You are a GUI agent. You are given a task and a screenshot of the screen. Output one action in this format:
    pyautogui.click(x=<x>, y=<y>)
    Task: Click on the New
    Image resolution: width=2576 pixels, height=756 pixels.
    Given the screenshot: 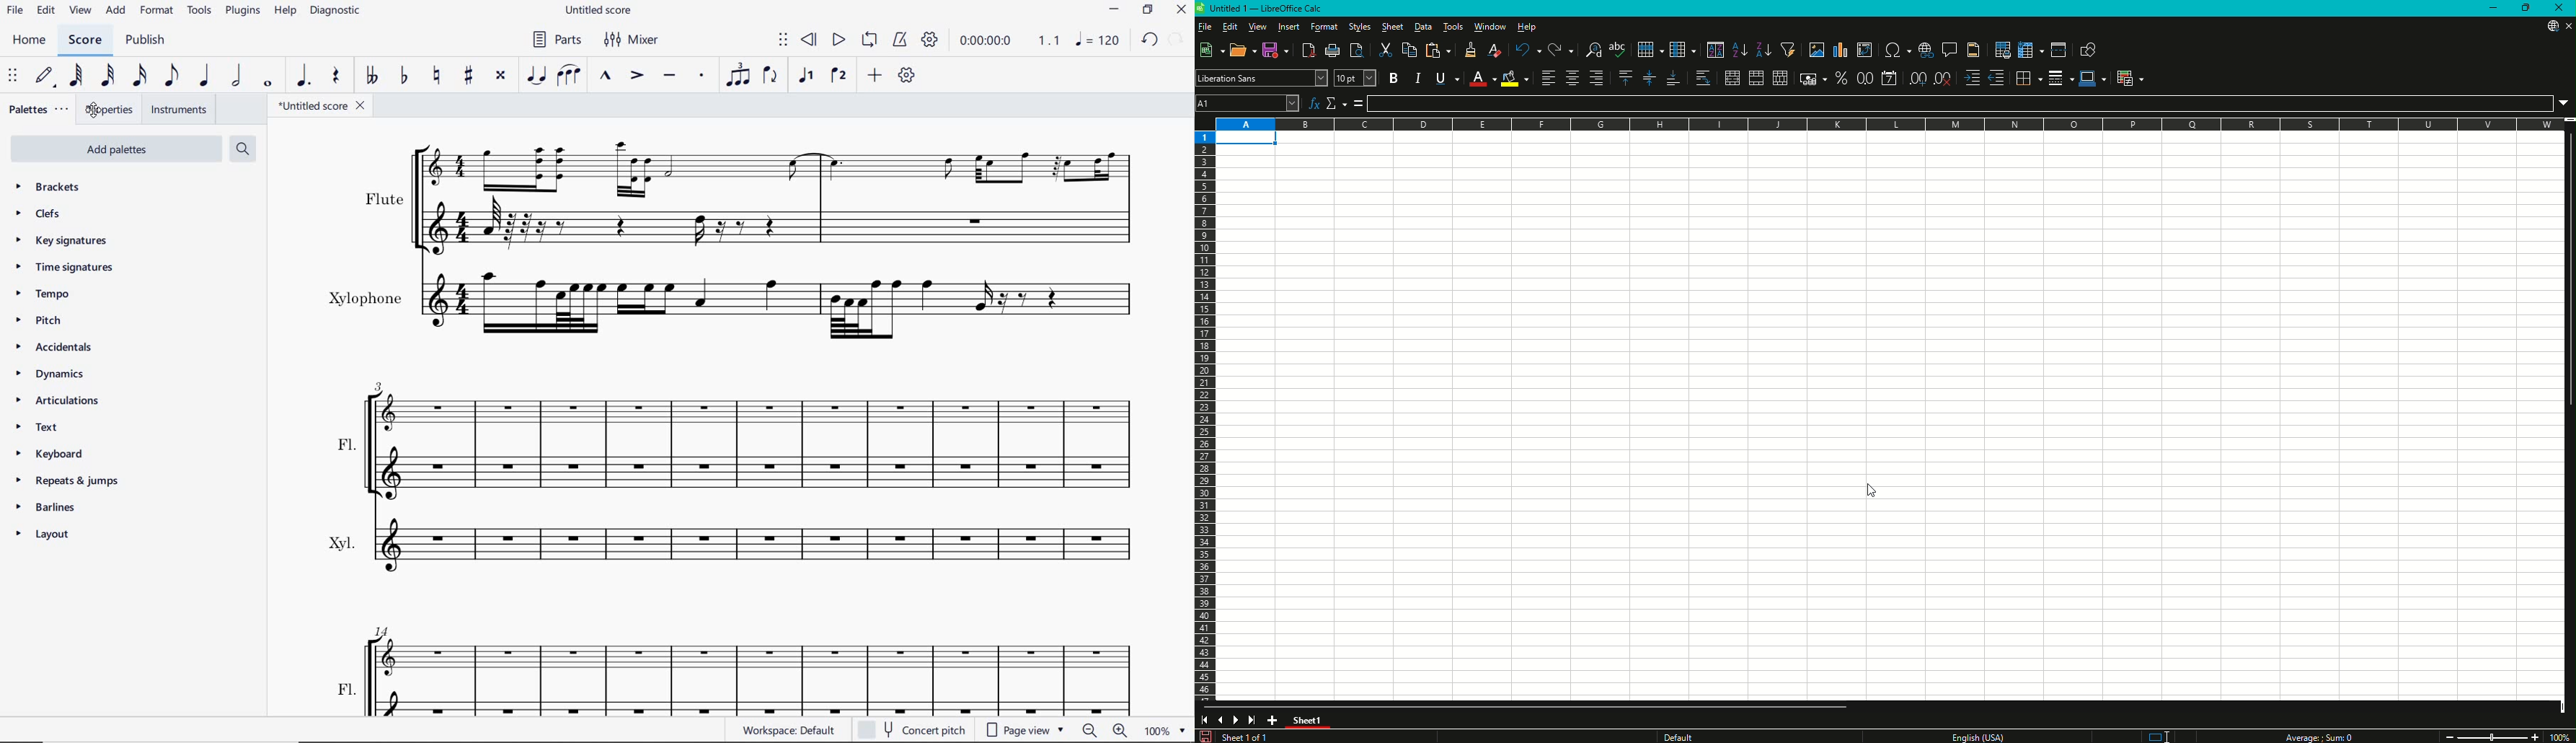 What is the action you would take?
    pyautogui.click(x=1211, y=50)
    